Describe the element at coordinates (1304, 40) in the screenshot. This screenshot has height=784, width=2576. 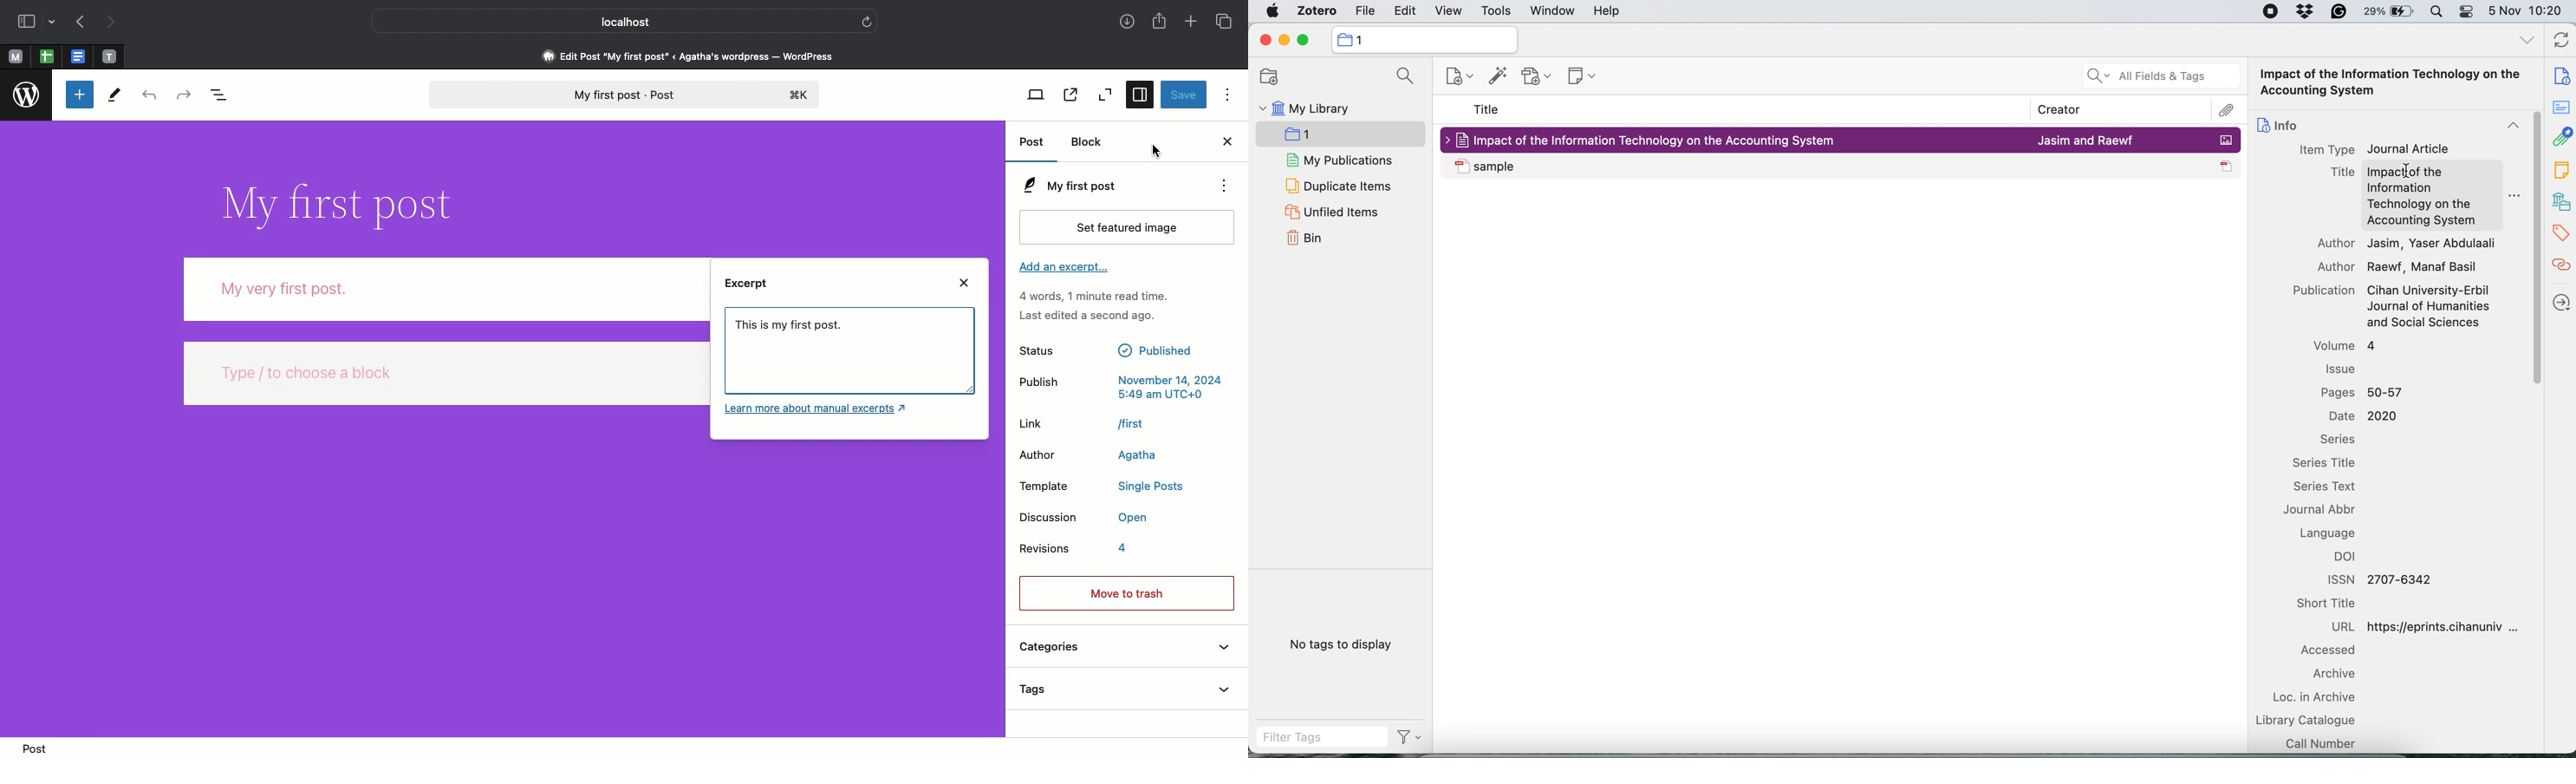
I see `maximise` at that location.